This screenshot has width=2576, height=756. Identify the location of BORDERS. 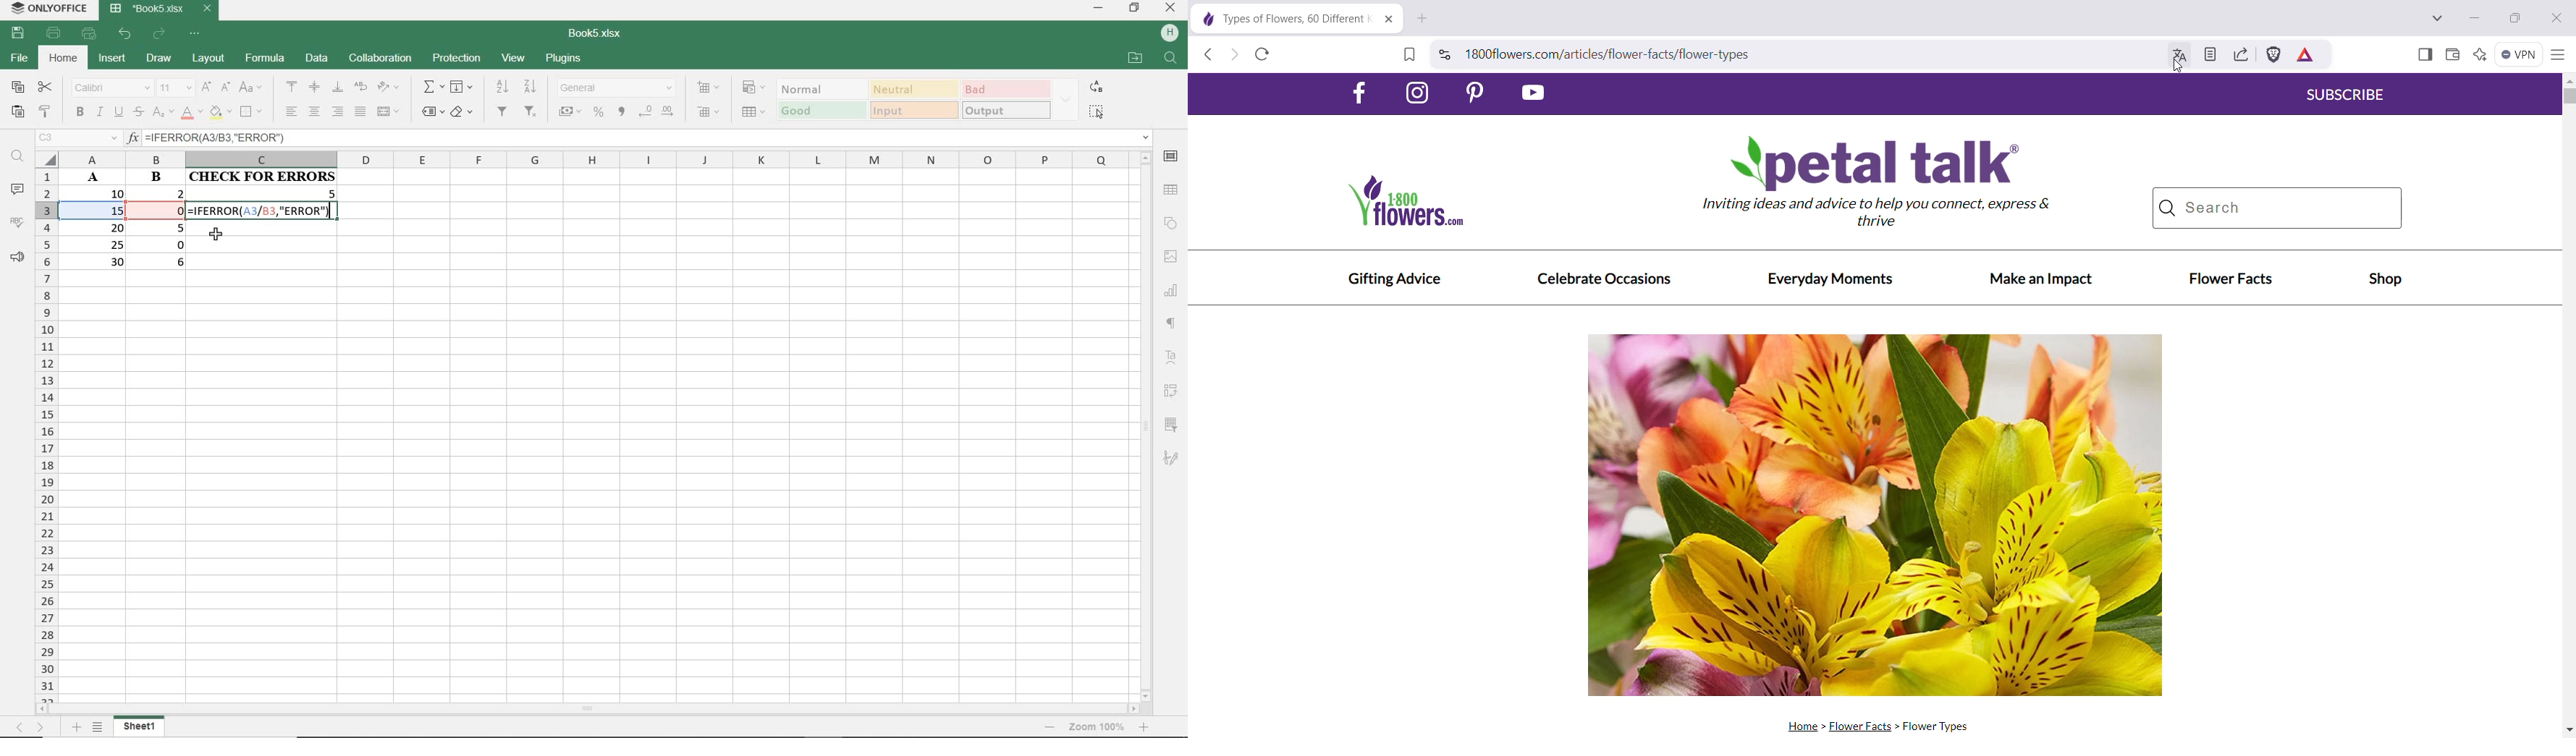
(254, 111).